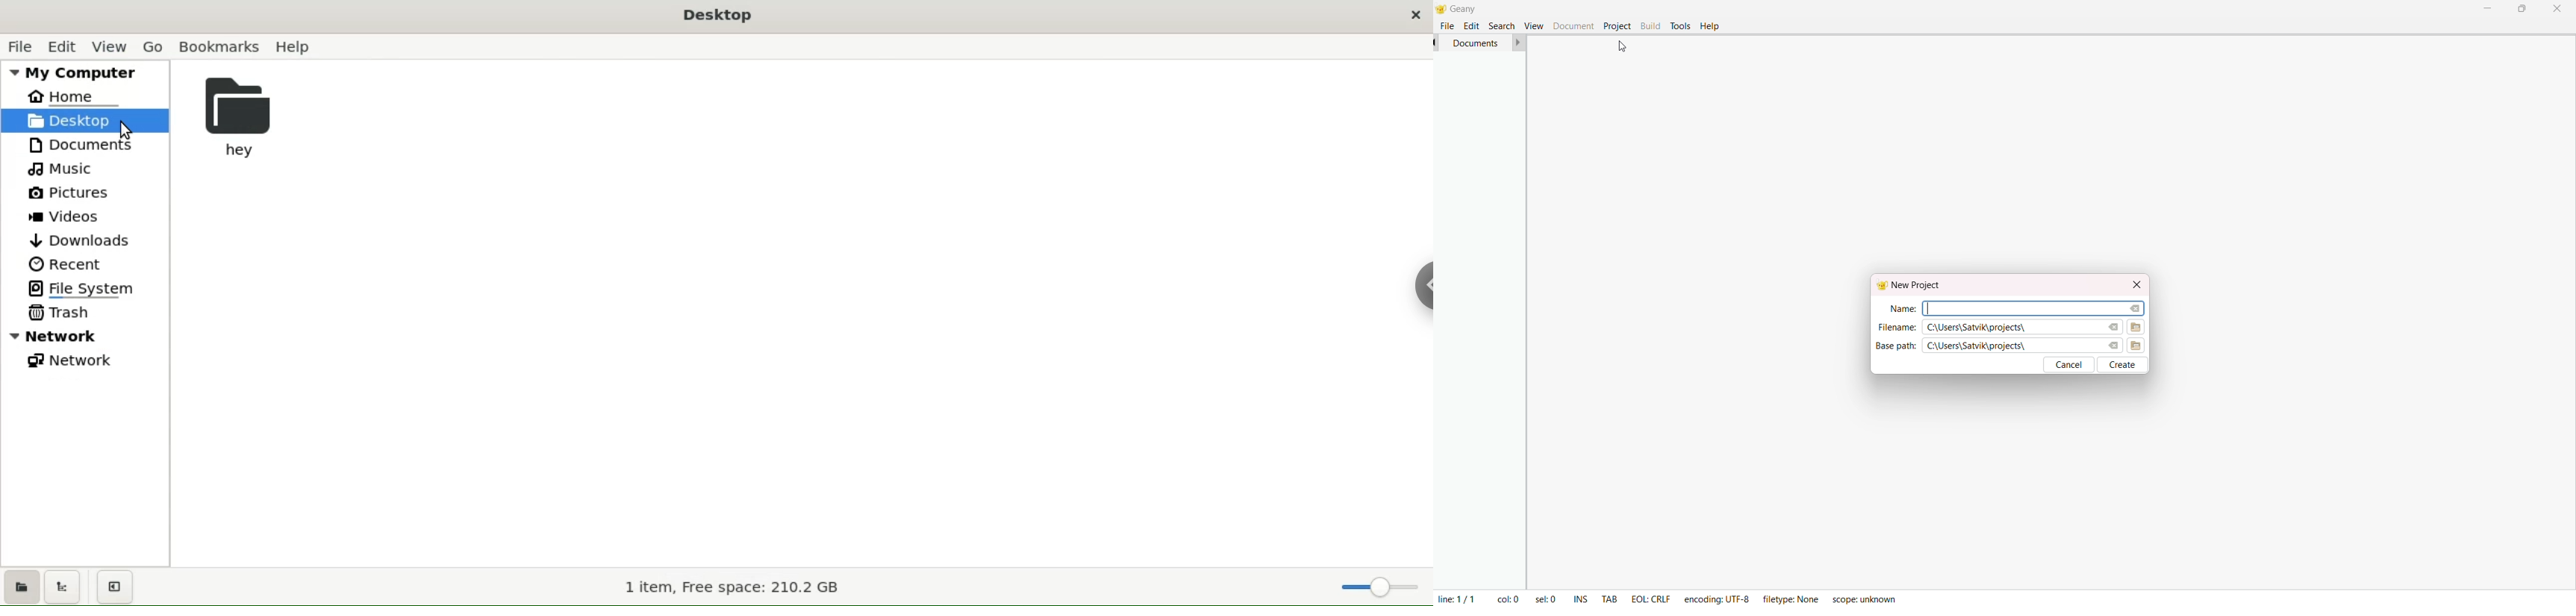 The image size is (2576, 616). Describe the element at coordinates (82, 334) in the screenshot. I see `network` at that location.